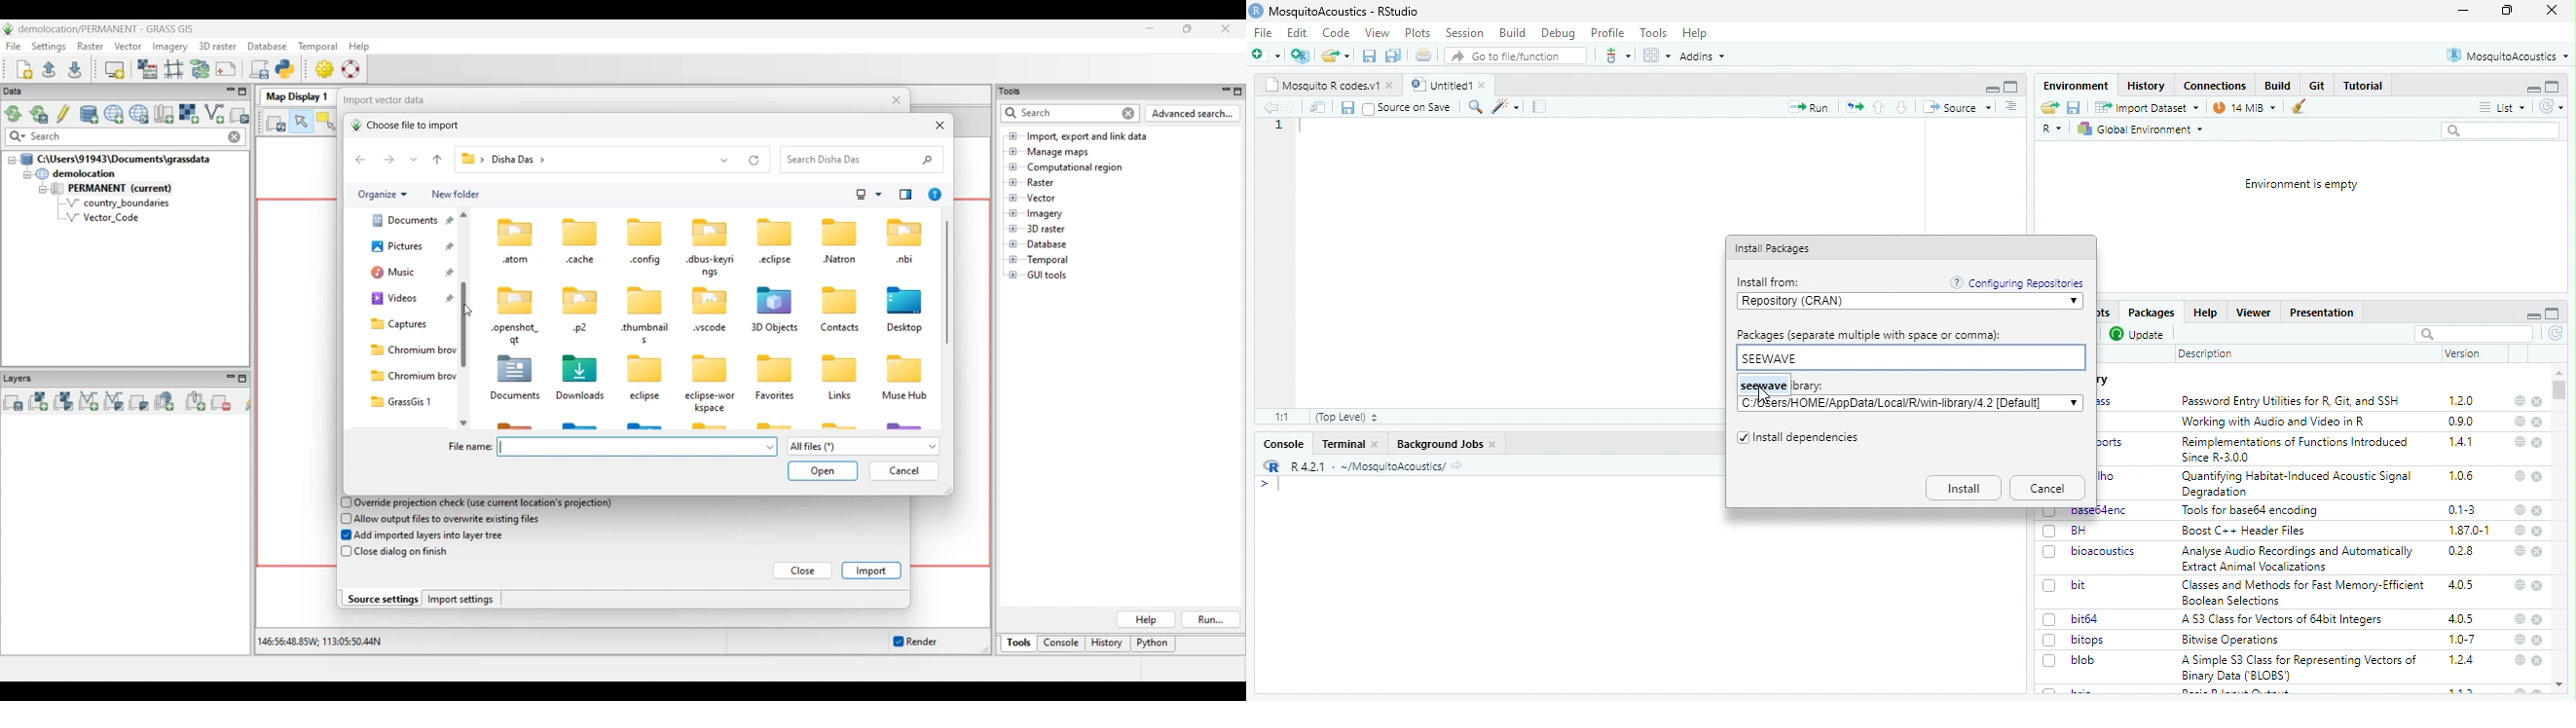  I want to click on checkbox, so click(1741, 439).